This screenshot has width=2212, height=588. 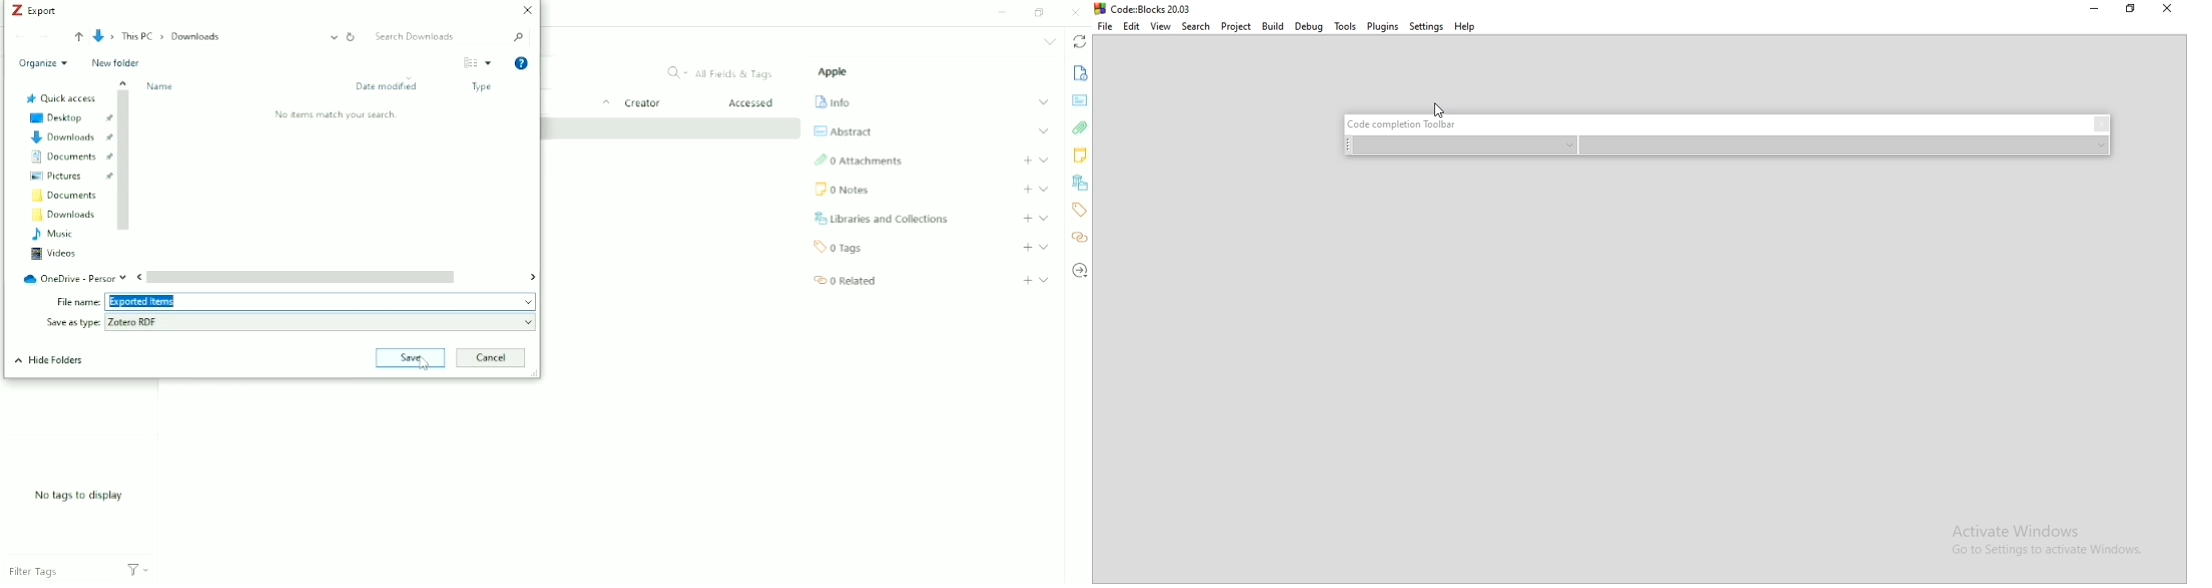 What do you see at coordinates (1080, 157) in the screenshot?
I see `Notes` at bounding box center [1080, 157].